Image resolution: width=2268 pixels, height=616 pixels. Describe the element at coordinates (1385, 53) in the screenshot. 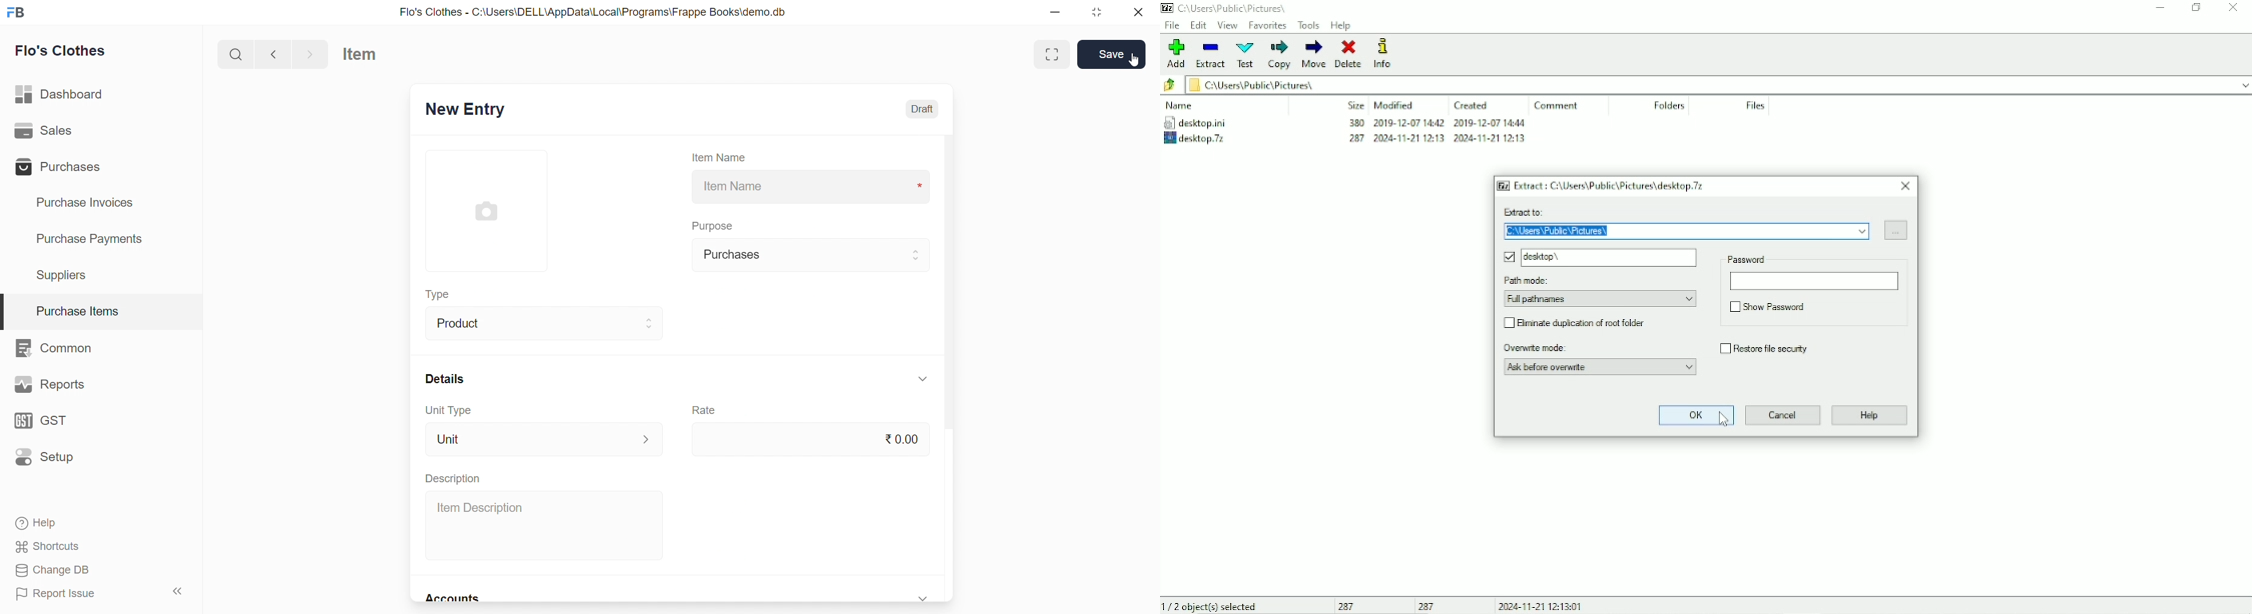

I see `Info` at that location.